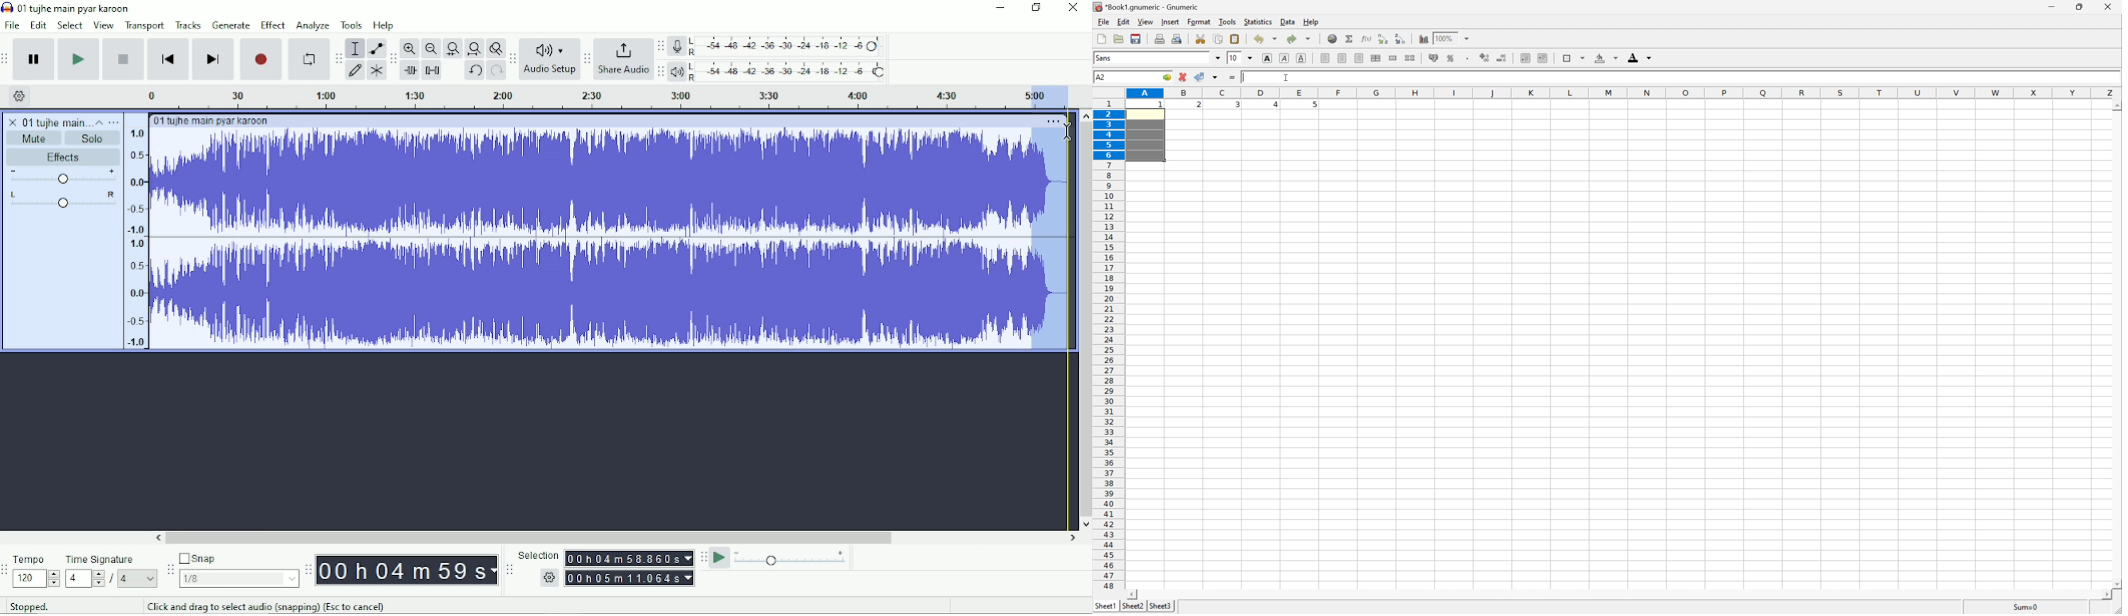  What do you see at coordinates (39, 26) in the screenshot?
I see `Edit` at bounding box center [39, 26].